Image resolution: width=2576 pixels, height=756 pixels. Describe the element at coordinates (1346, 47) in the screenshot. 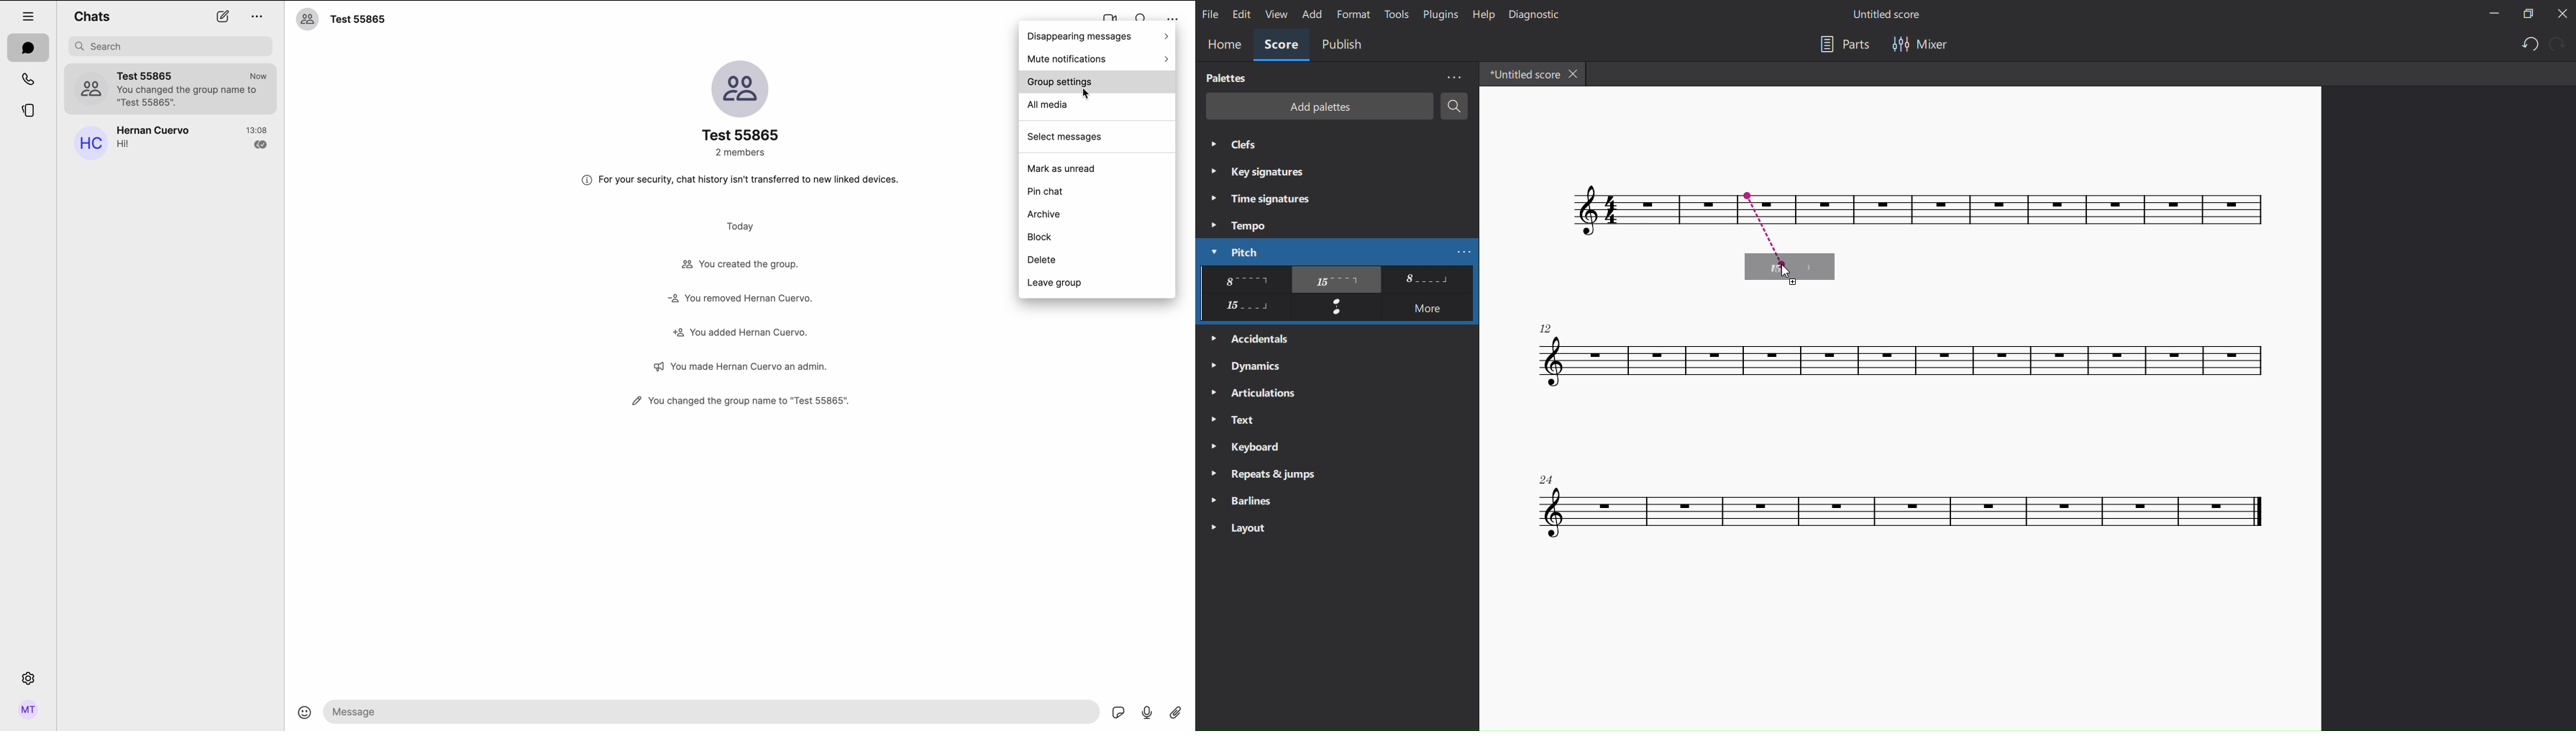

I see `public` at that location.